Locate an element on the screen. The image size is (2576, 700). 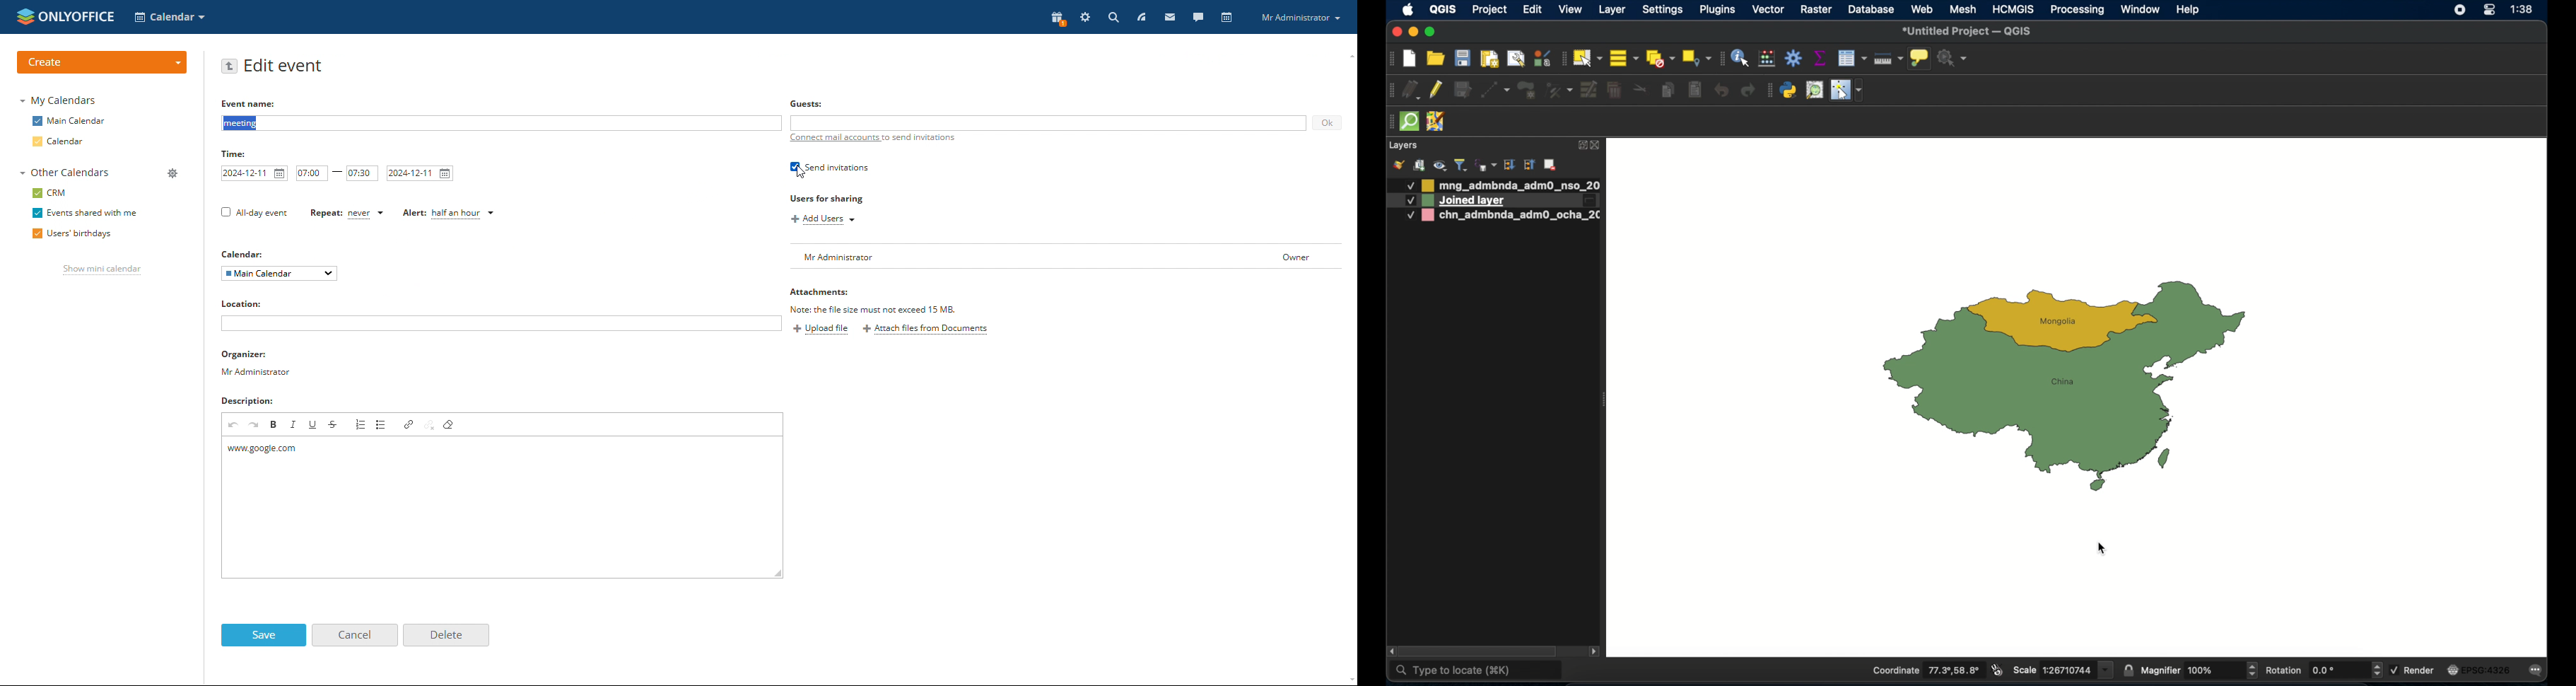
show layout manager is located at coordinates (1515, 60).